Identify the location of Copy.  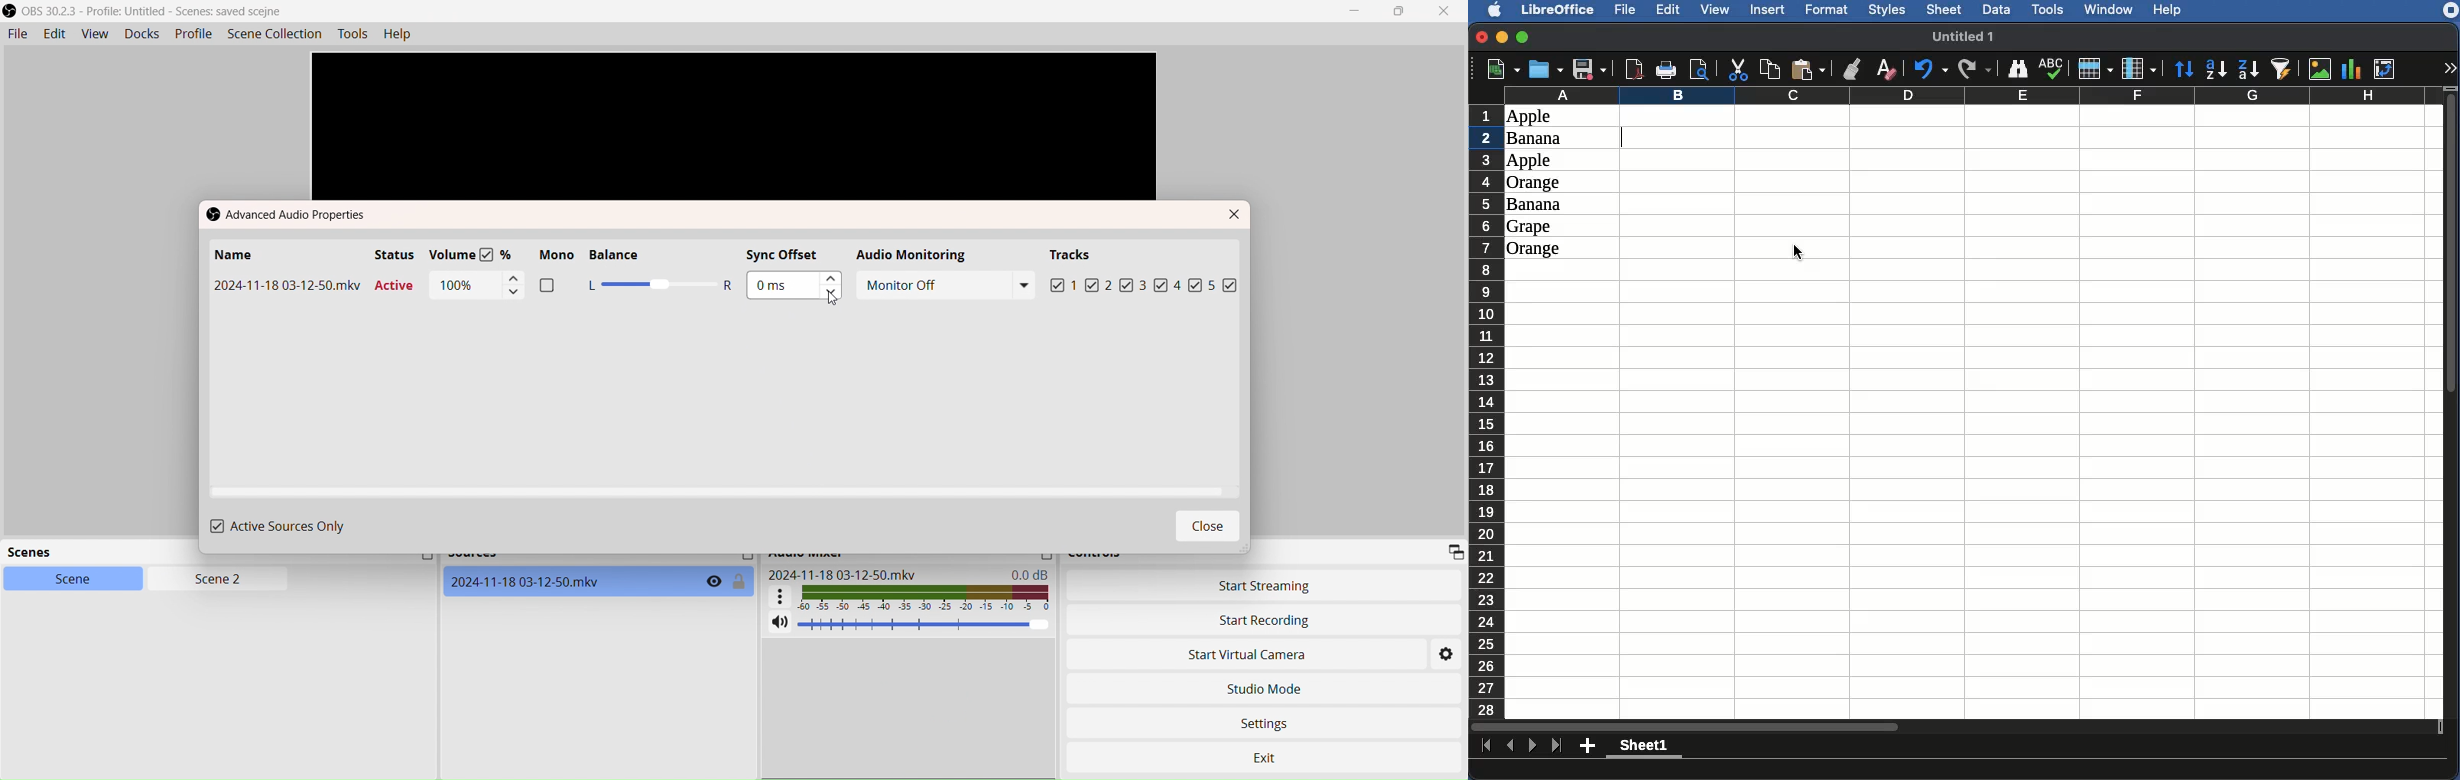
(1770, 69).